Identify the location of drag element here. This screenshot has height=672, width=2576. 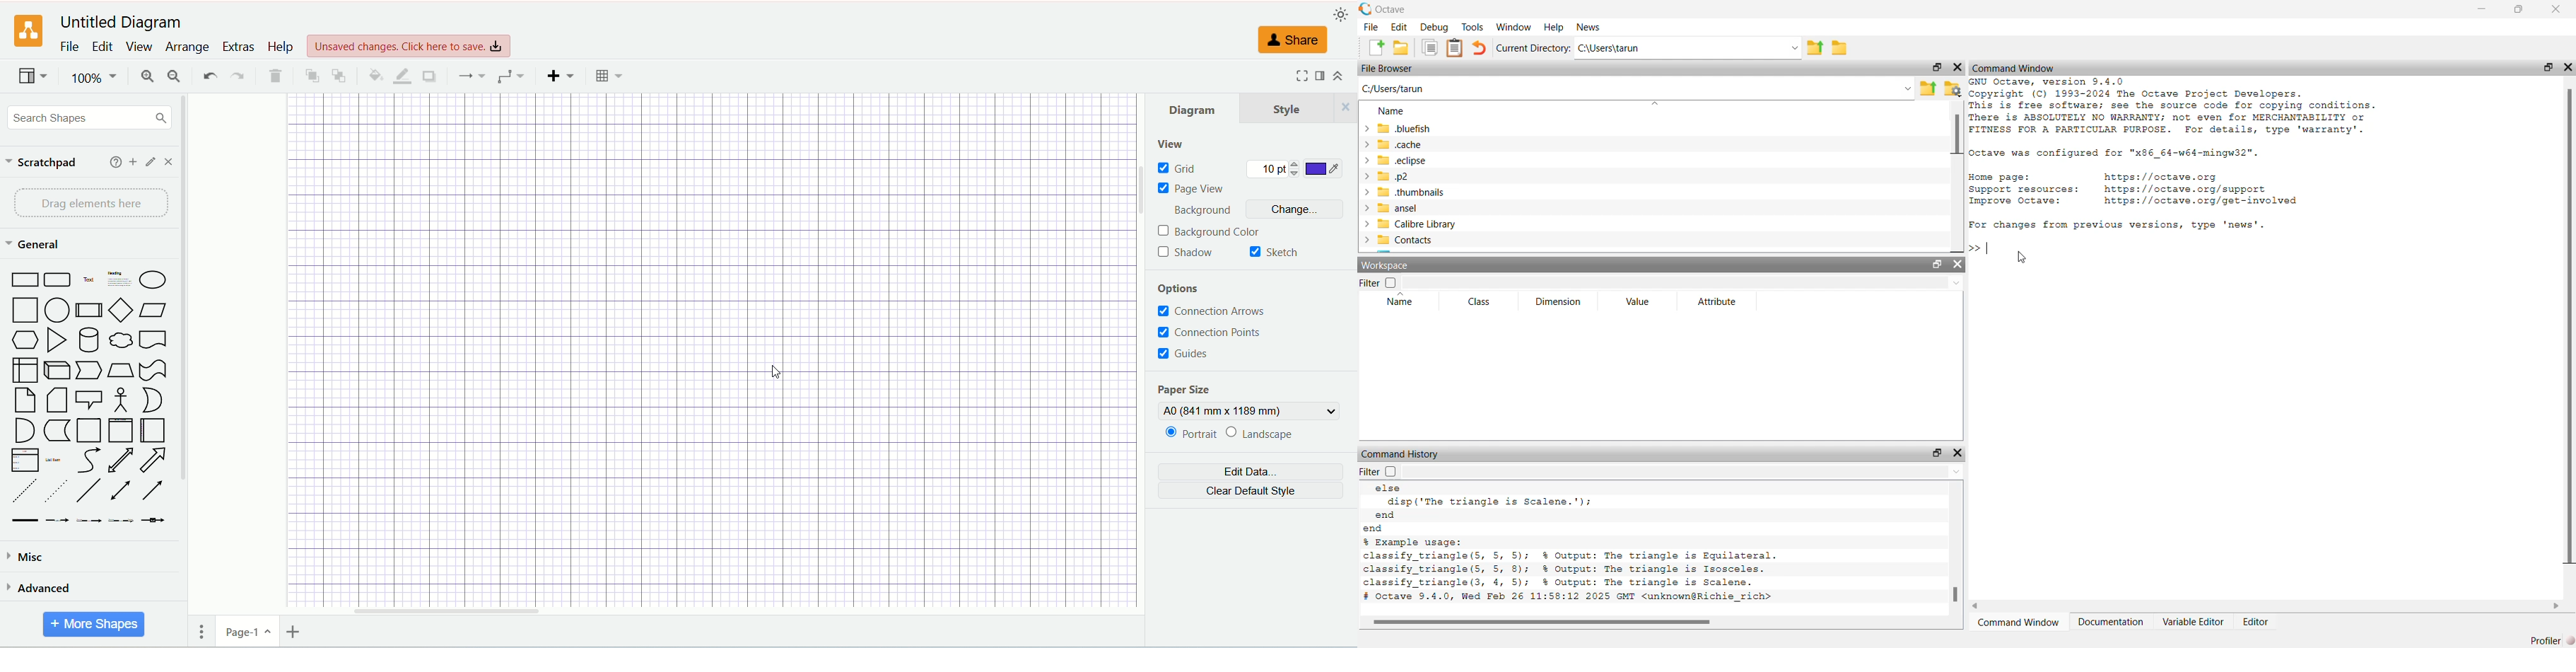
(88, 203).